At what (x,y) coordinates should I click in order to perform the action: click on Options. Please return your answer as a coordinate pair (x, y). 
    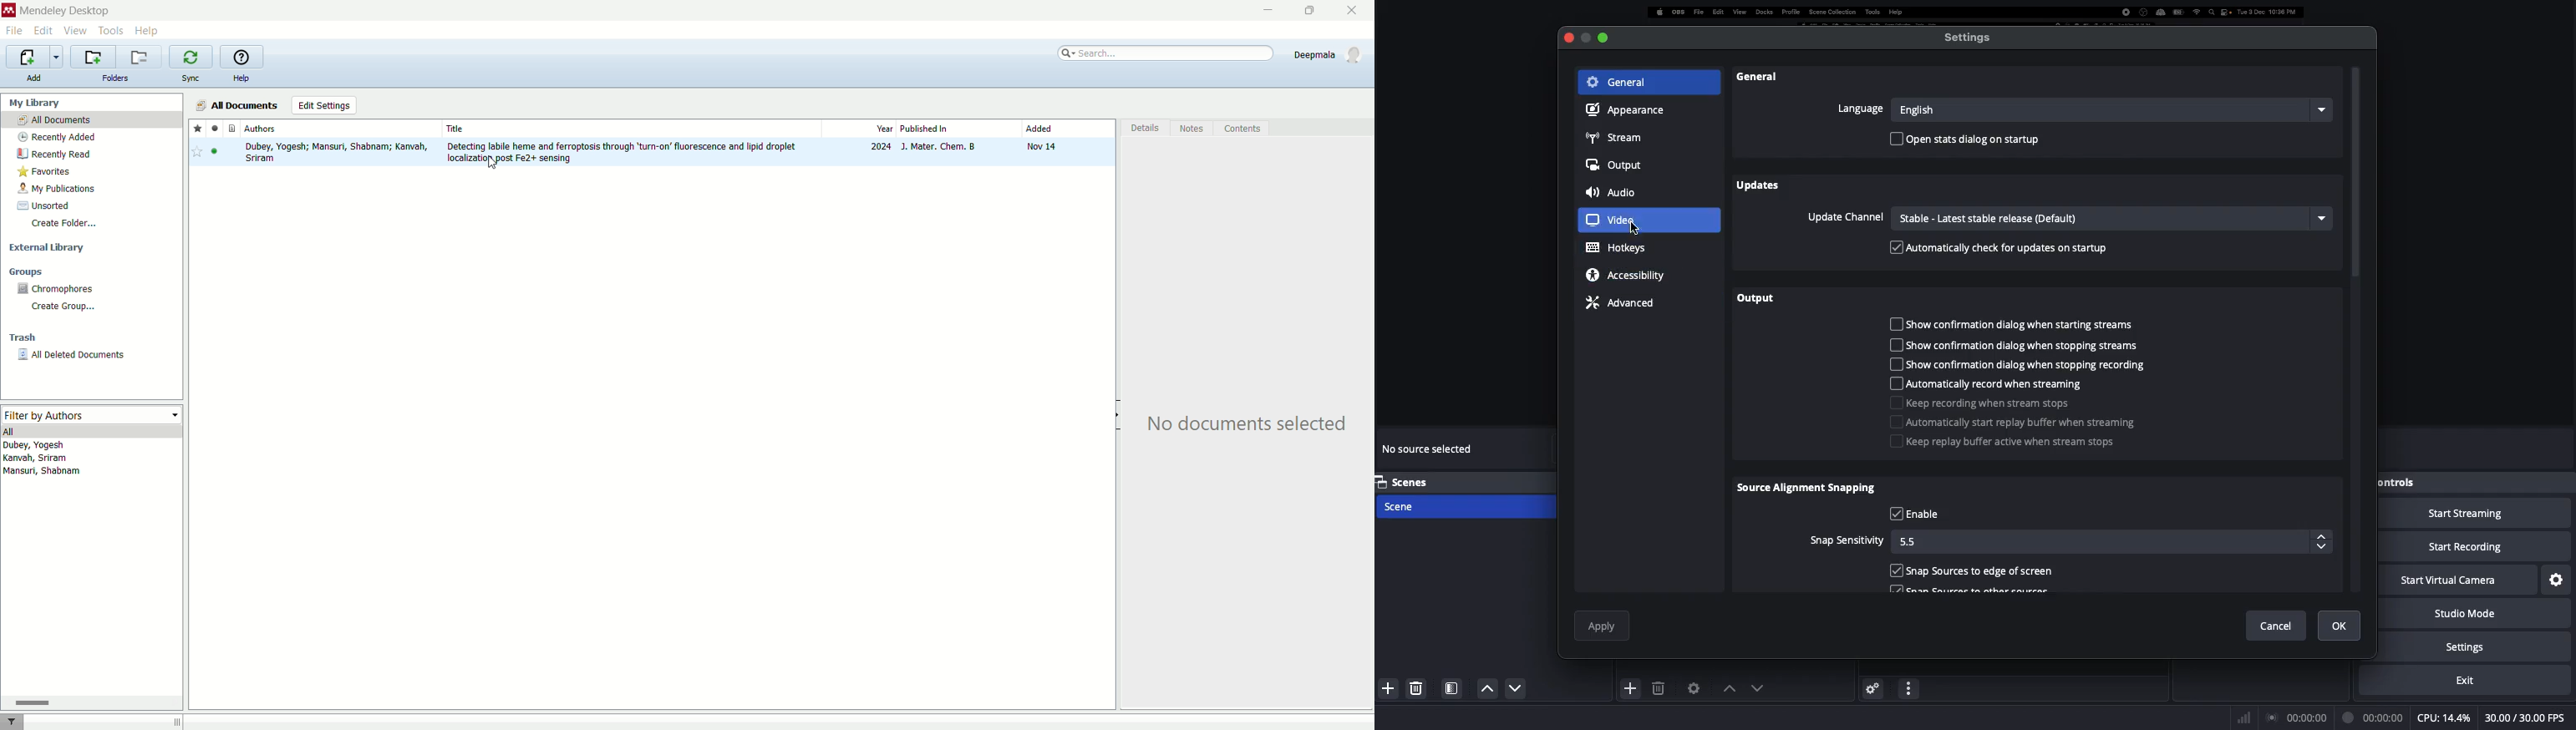
    Looking at the image, I should click on (1909, 687).